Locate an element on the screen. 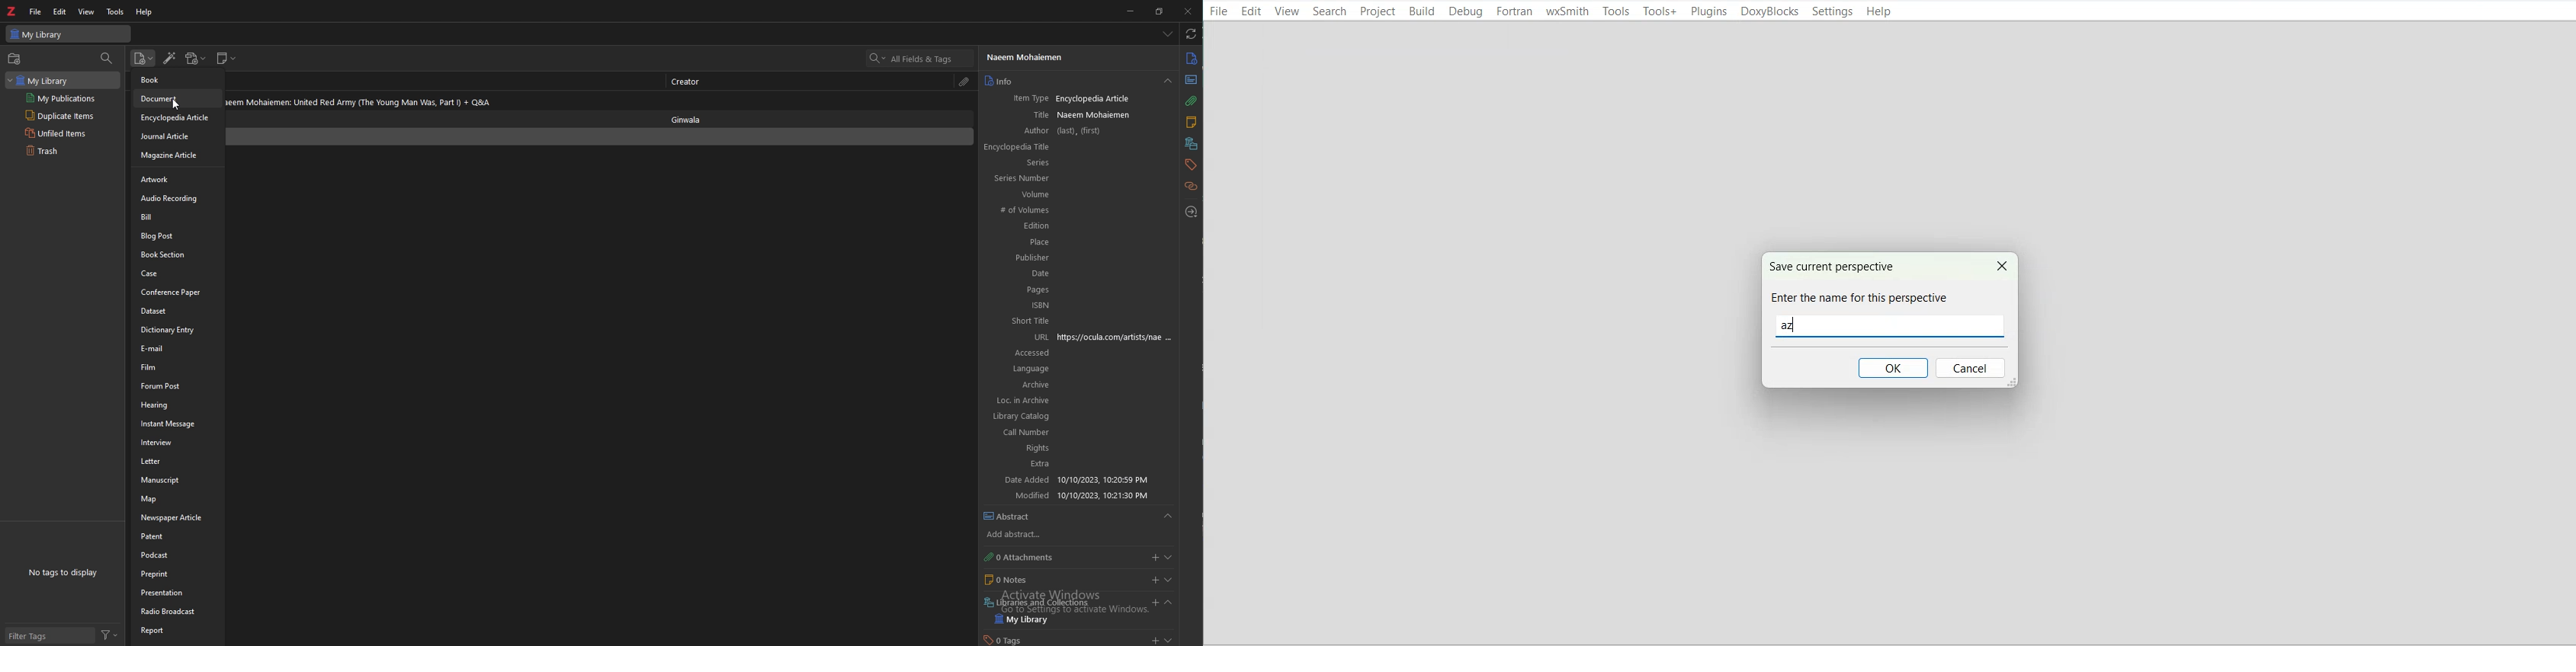  extra is located at coordinates (1019, 463).